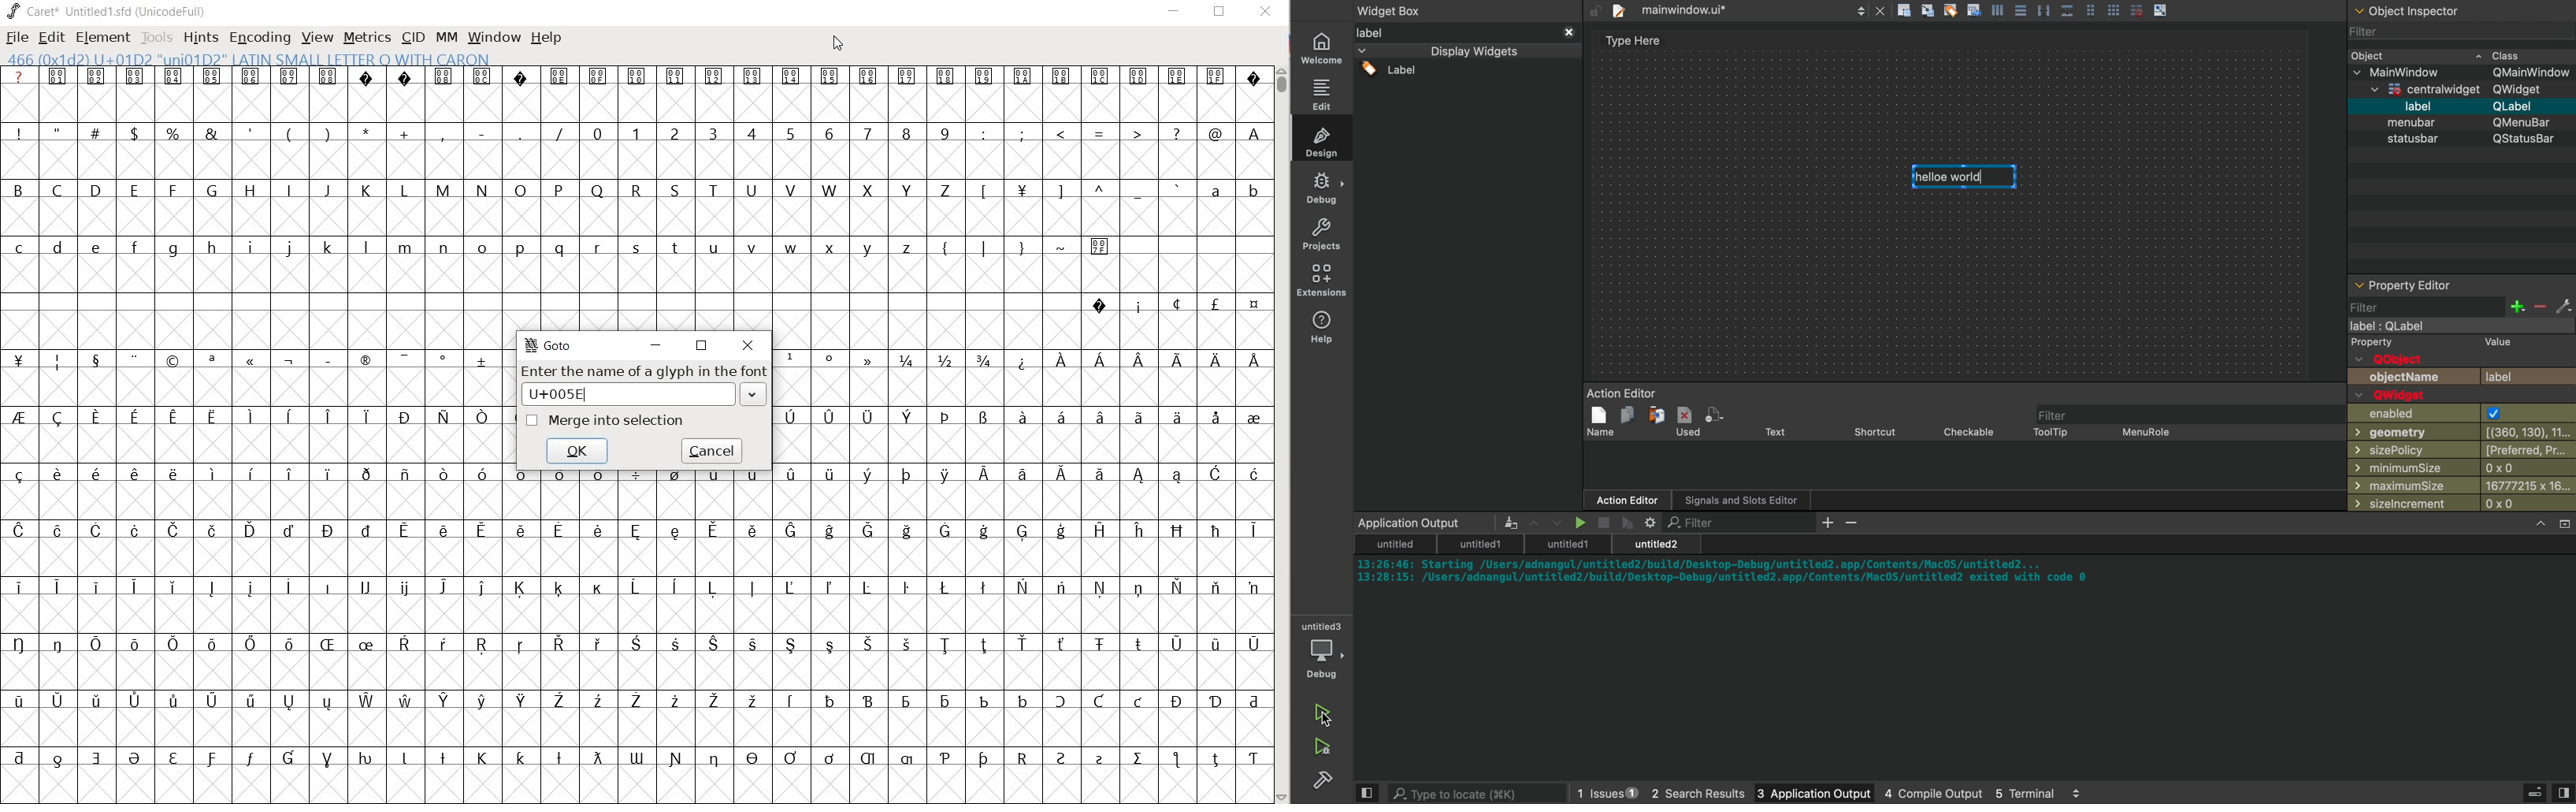 Image resolution: width=2576 pixels, height=812 pixels. What do you see at coordinates (157, 37) in the screenshot?
I see `TOOLS` at bounding box center [157, 37].